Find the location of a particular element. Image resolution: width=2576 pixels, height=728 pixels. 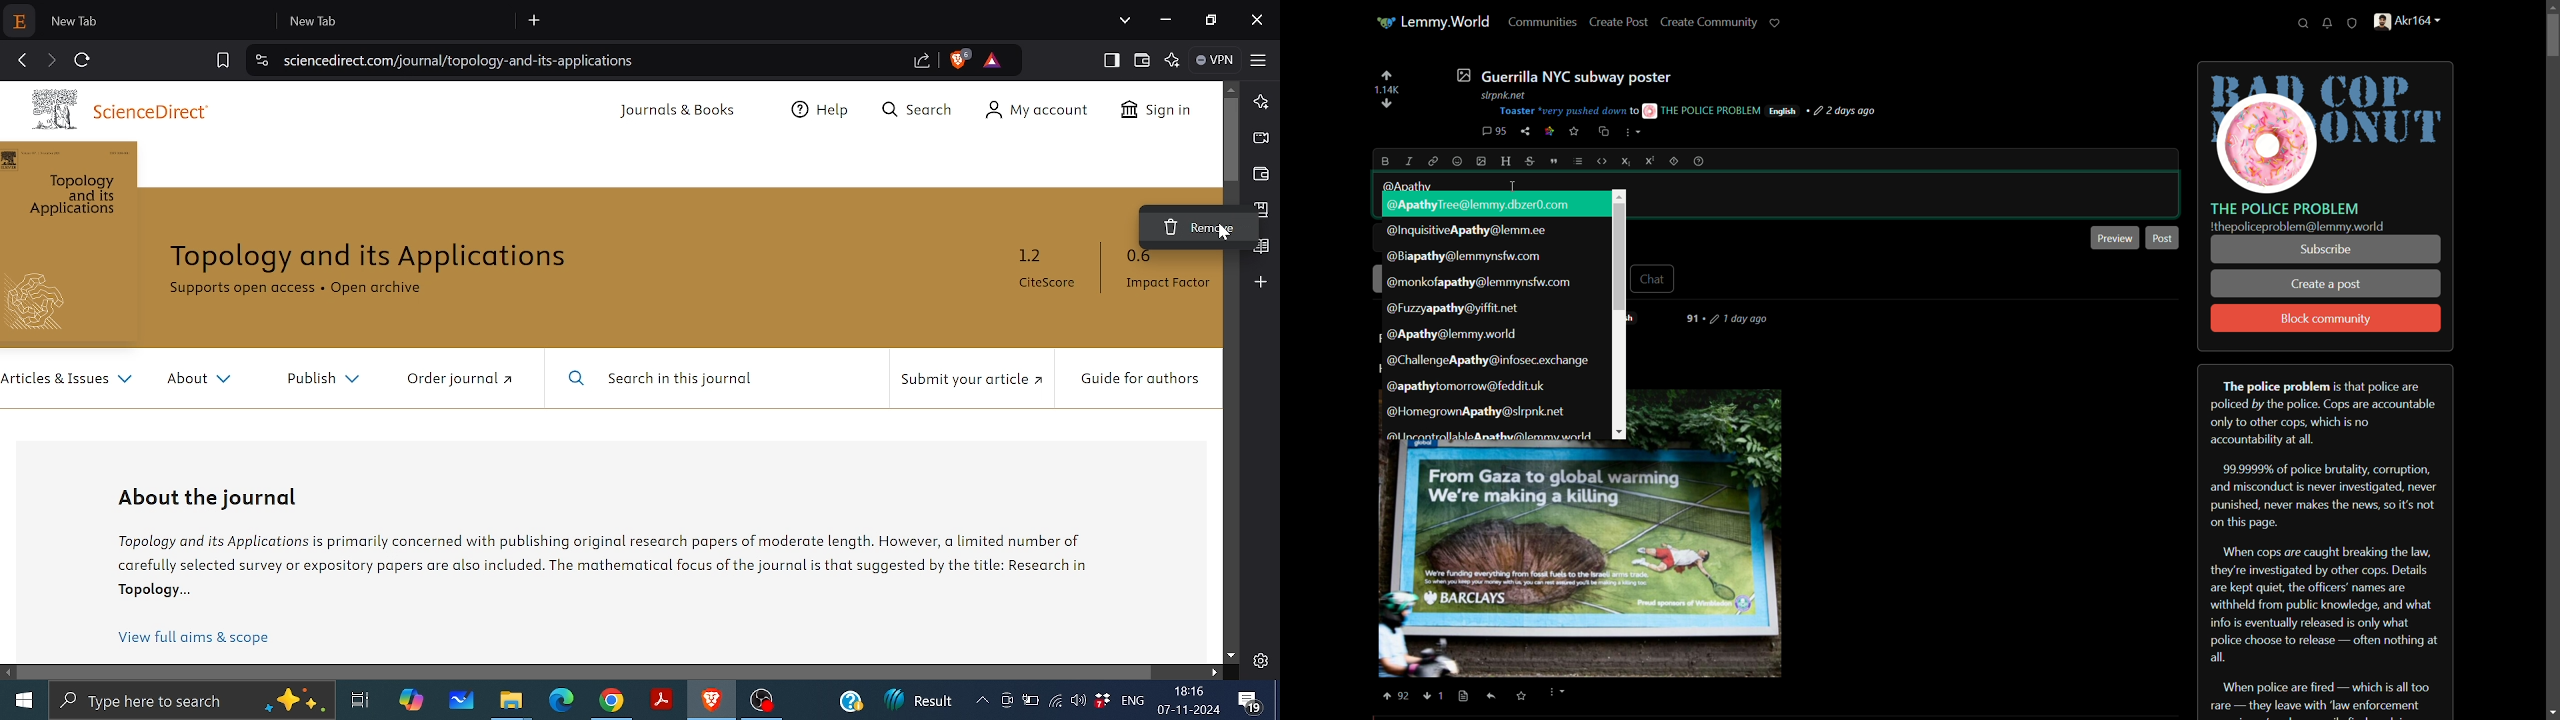

language is located at coordinates (1783, 111).